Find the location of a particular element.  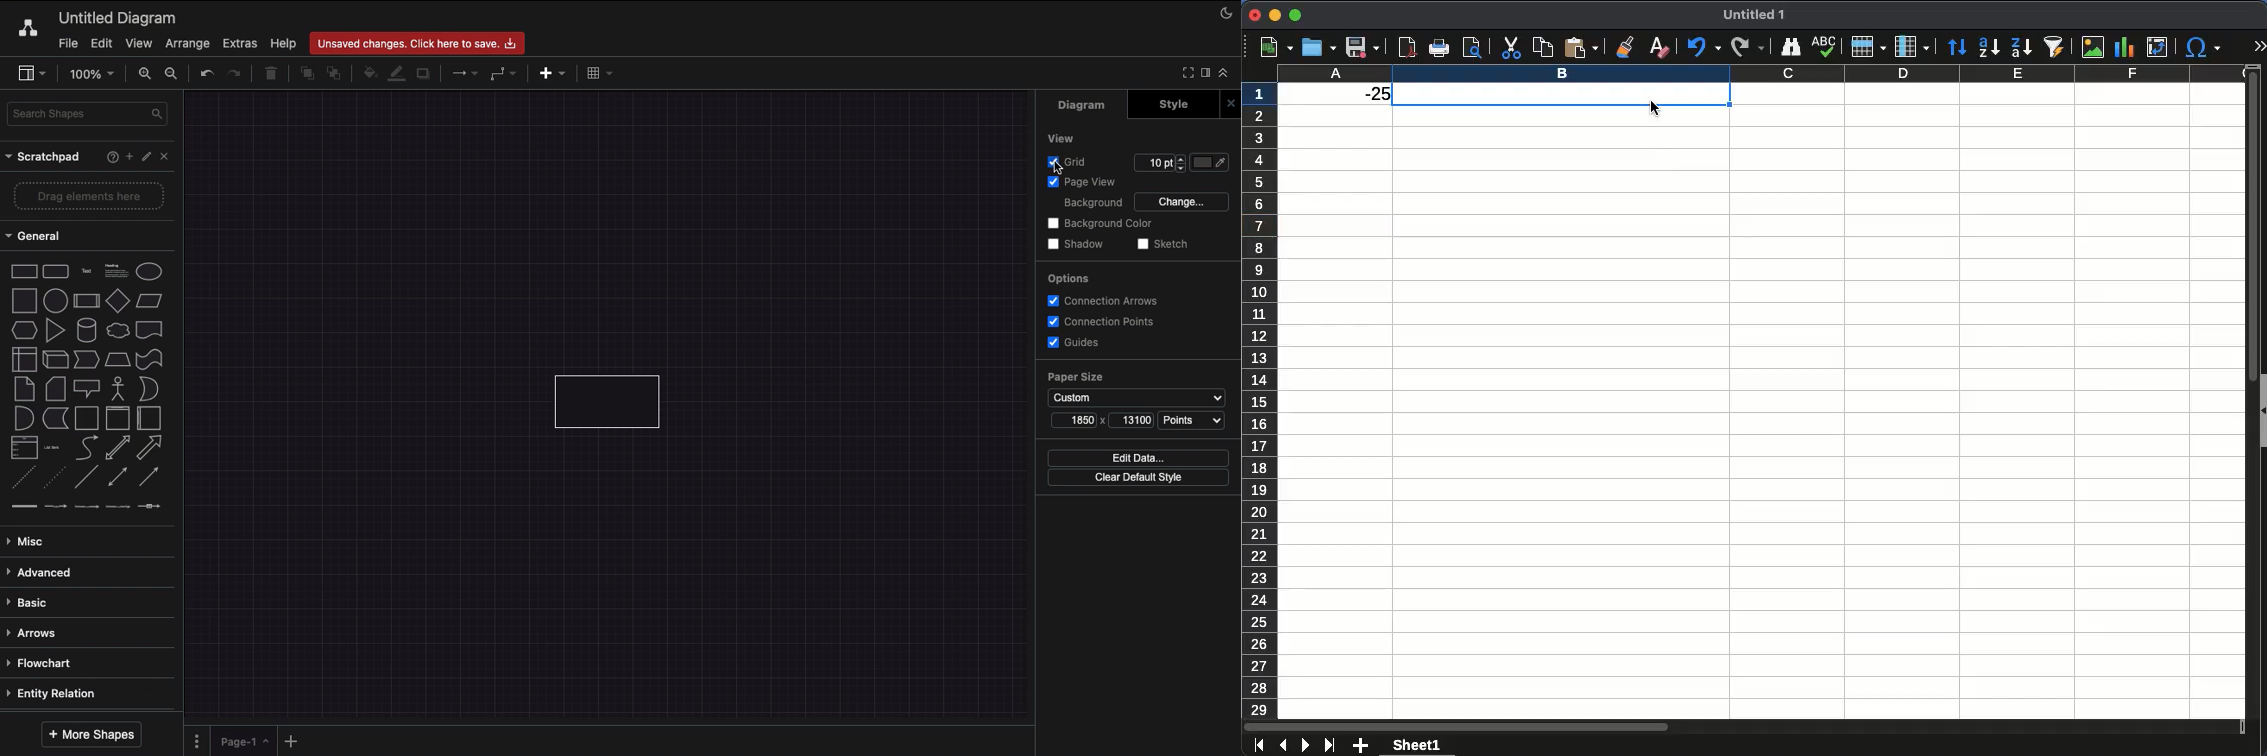

Entity relation  is located at coordinates (61, 695).